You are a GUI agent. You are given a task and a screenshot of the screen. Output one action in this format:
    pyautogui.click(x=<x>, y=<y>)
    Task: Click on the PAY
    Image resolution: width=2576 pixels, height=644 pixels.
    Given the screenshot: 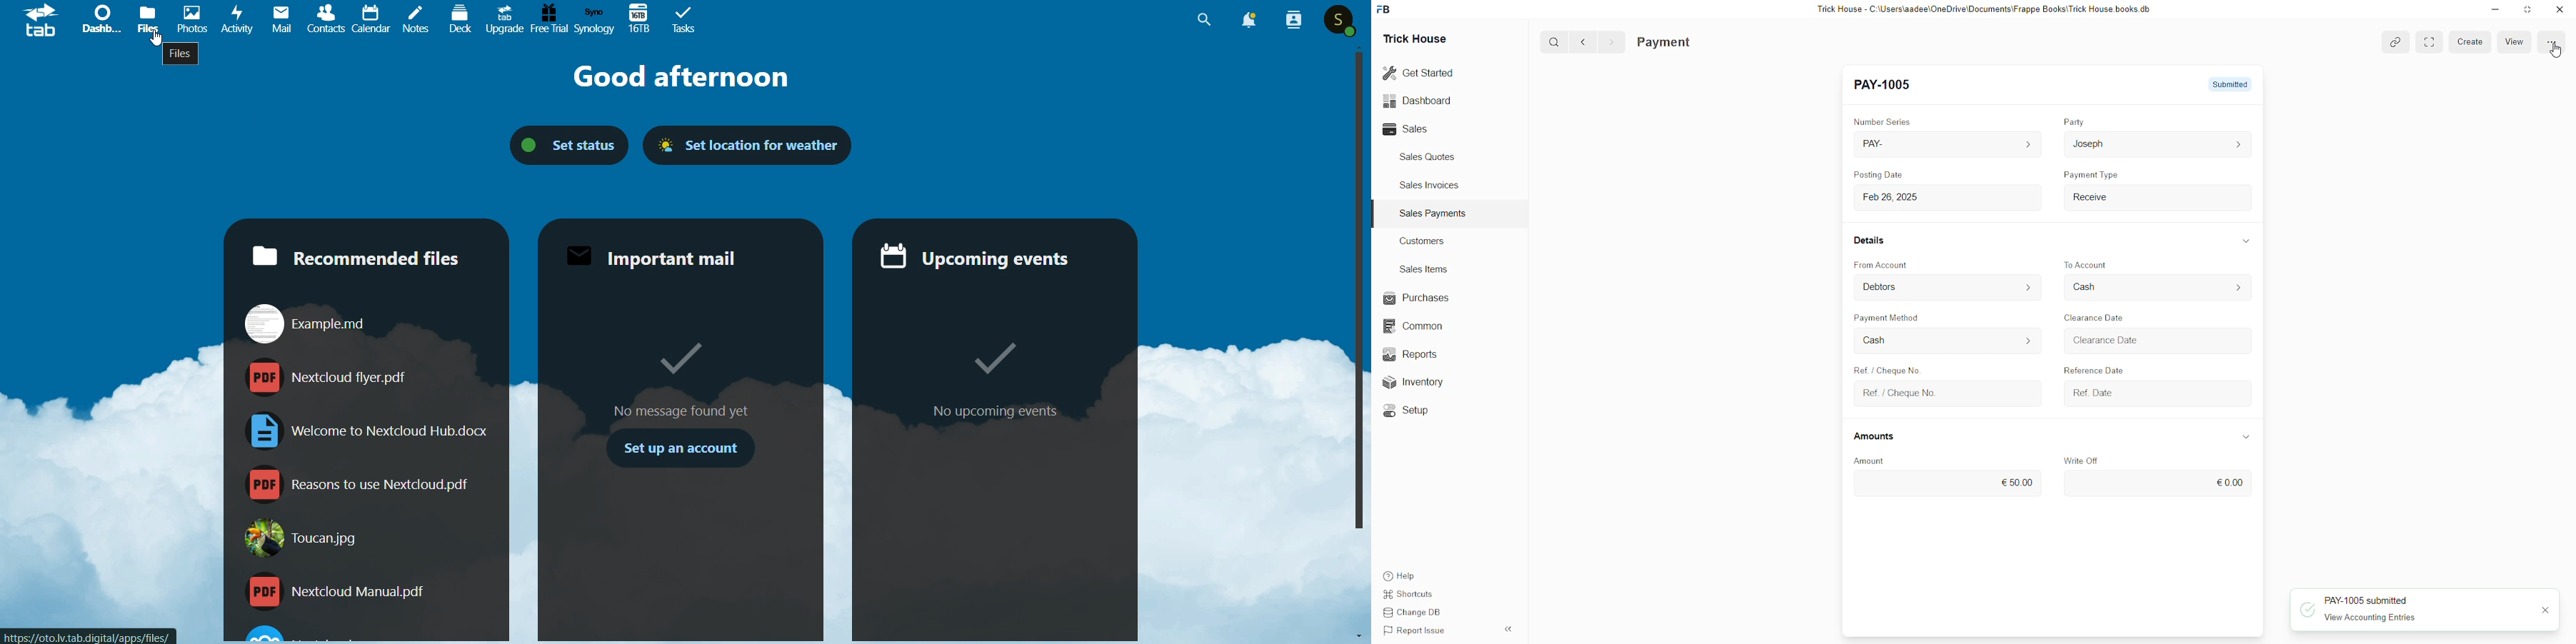 What is the action you would take?
    pyautogui.click(x=1949, y=144)
    